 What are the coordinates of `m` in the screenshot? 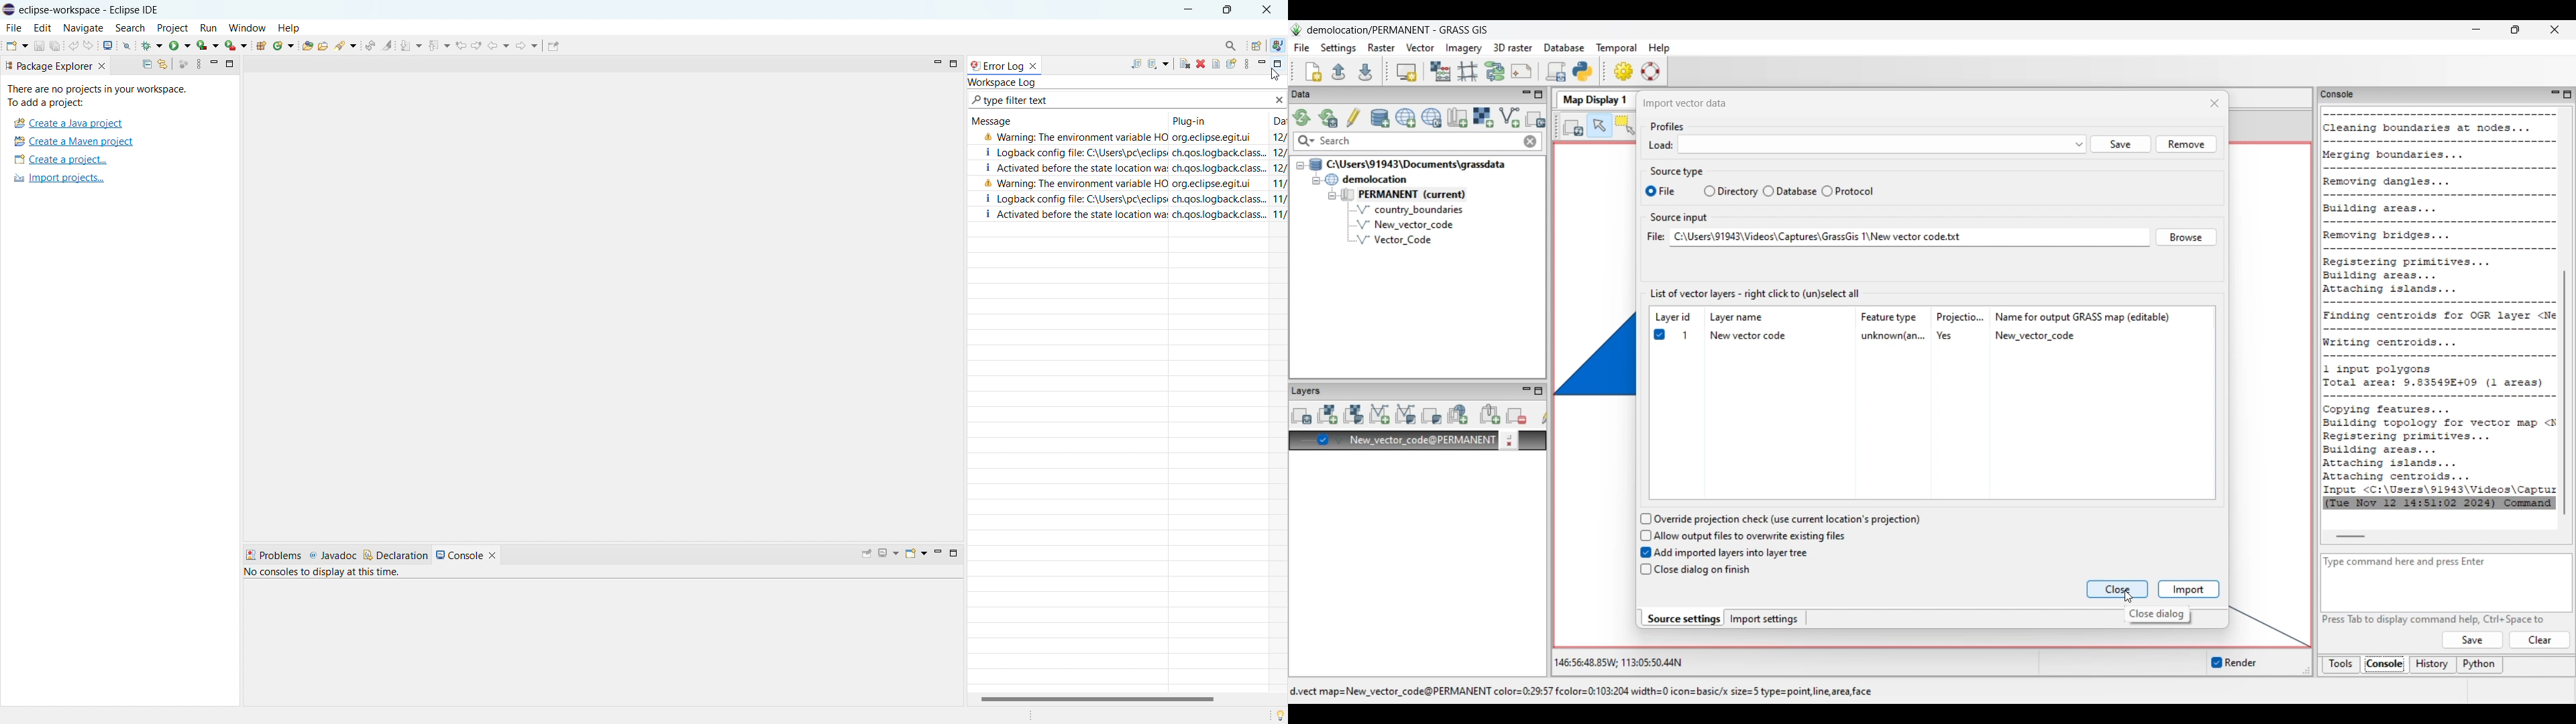 It's located at (1260, 64).